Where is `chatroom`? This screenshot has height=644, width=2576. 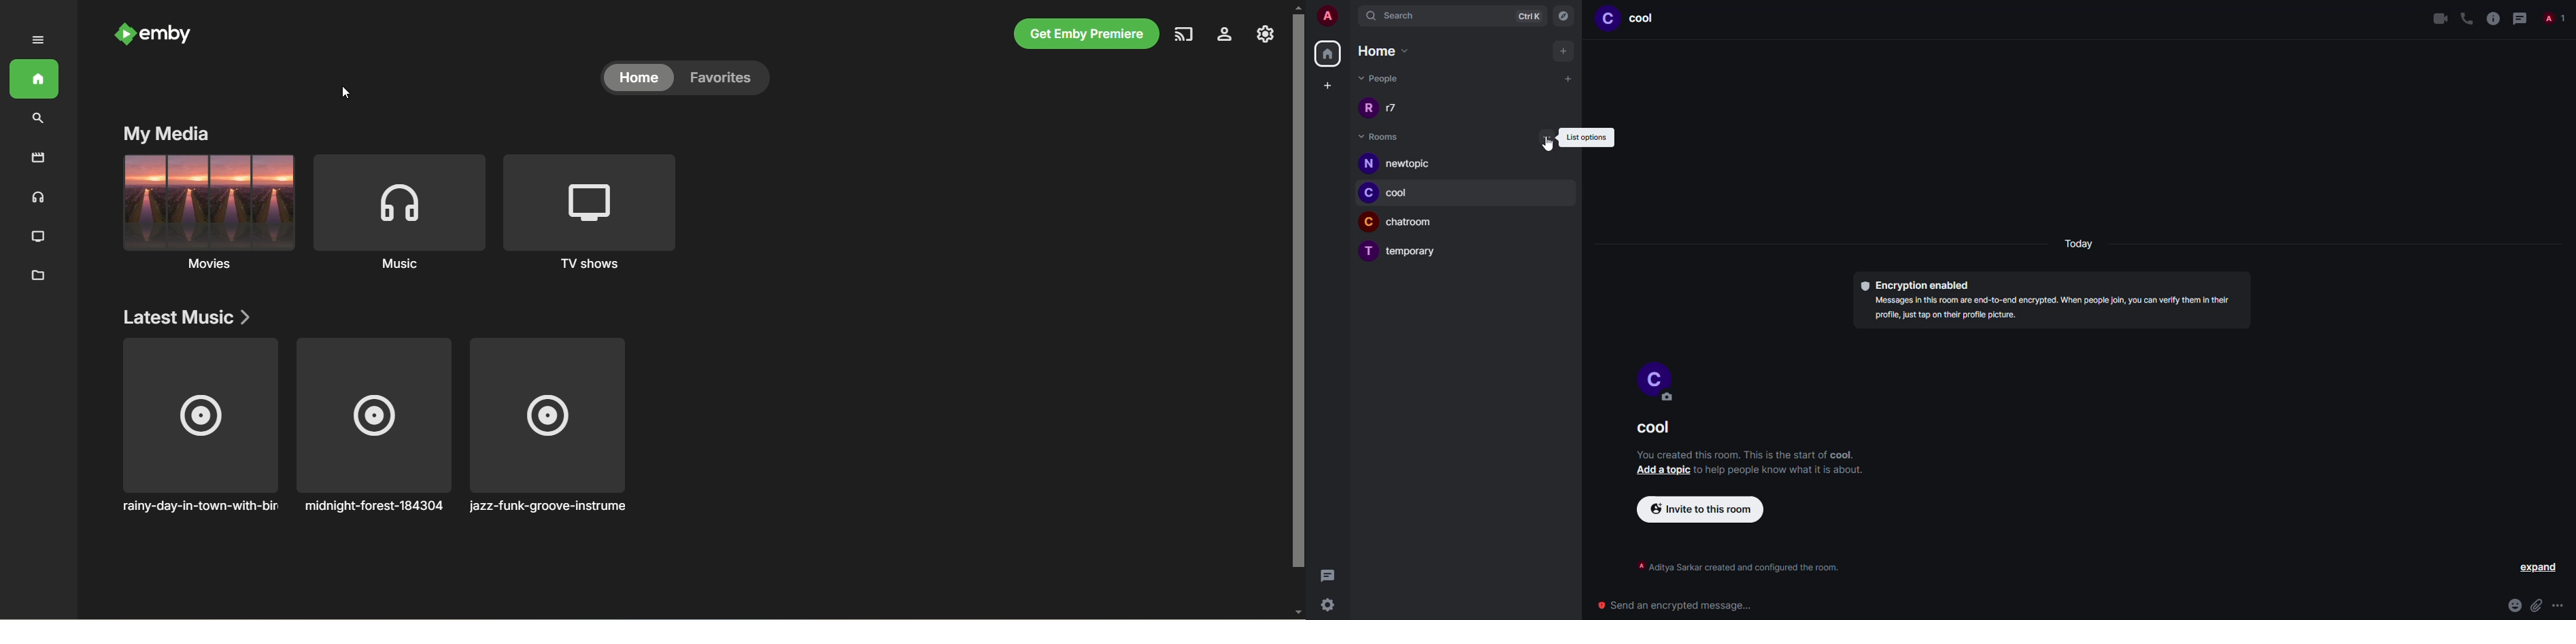
chatroom is located at coordinates (1408, 219).